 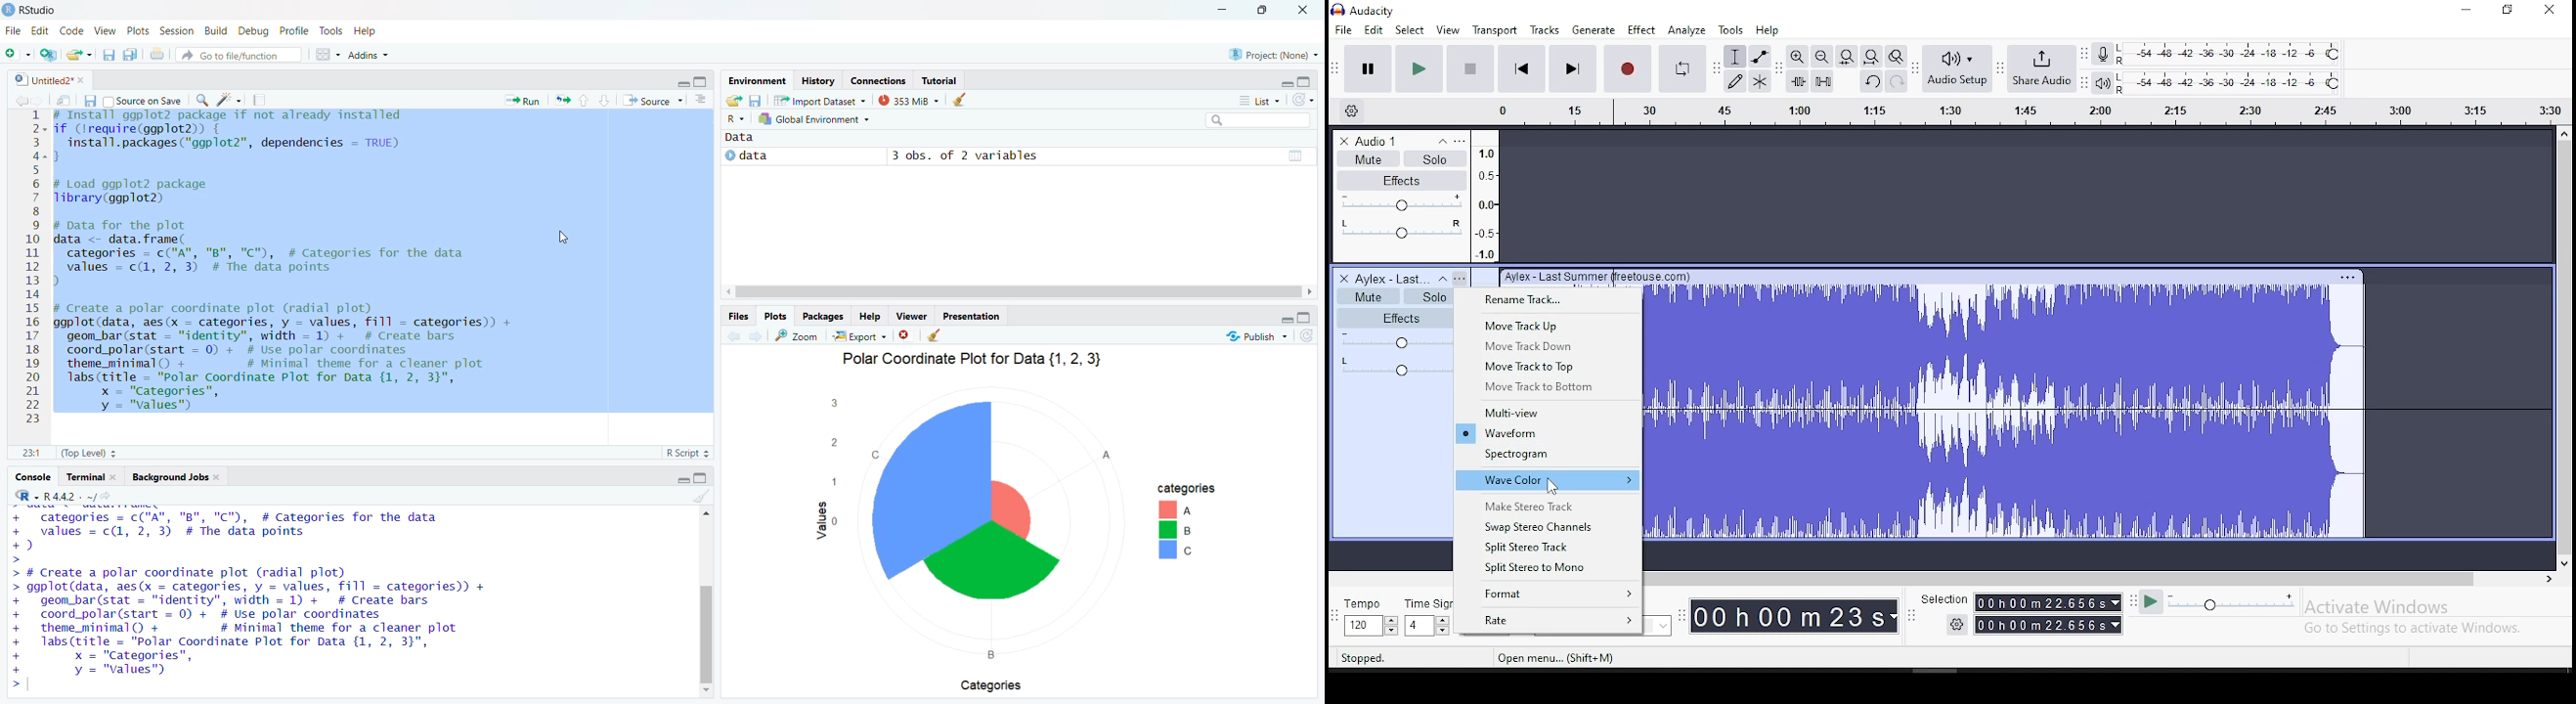 I want to click on 1234567891011121314151617181920212223, so click(x=30, y=268).